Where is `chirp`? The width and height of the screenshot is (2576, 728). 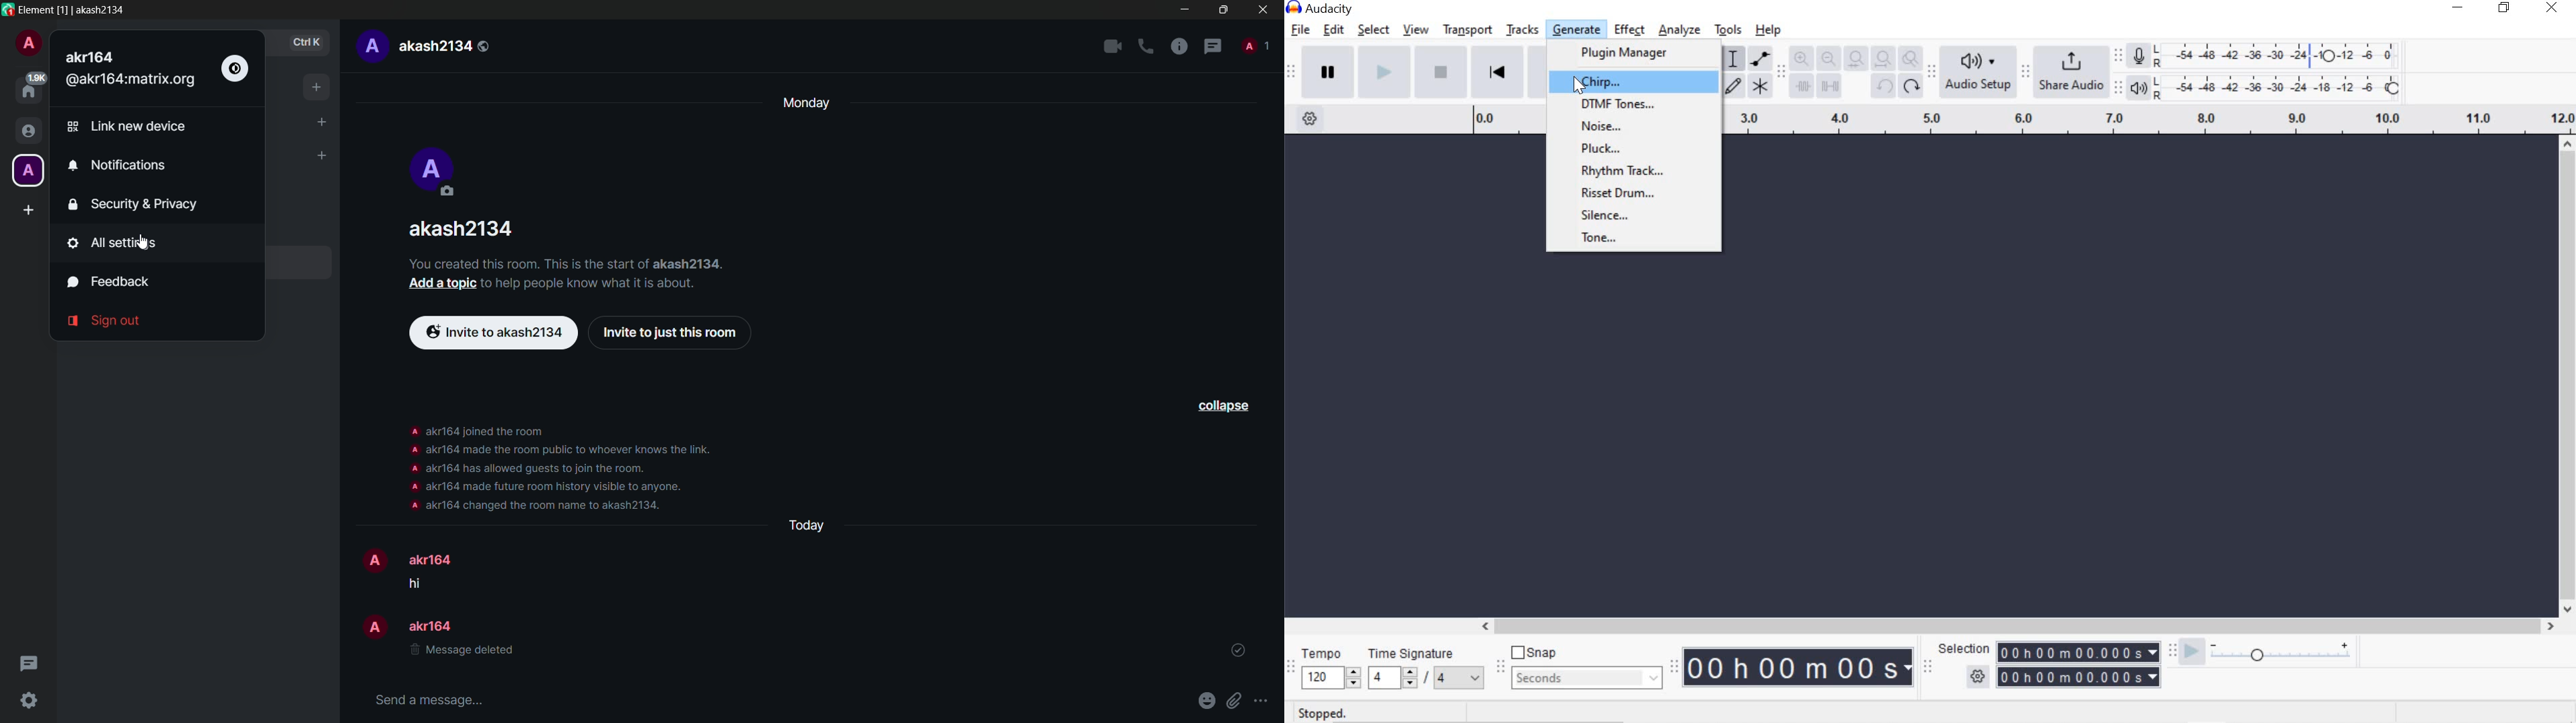 chirp is located at coordinates (1635, 81).